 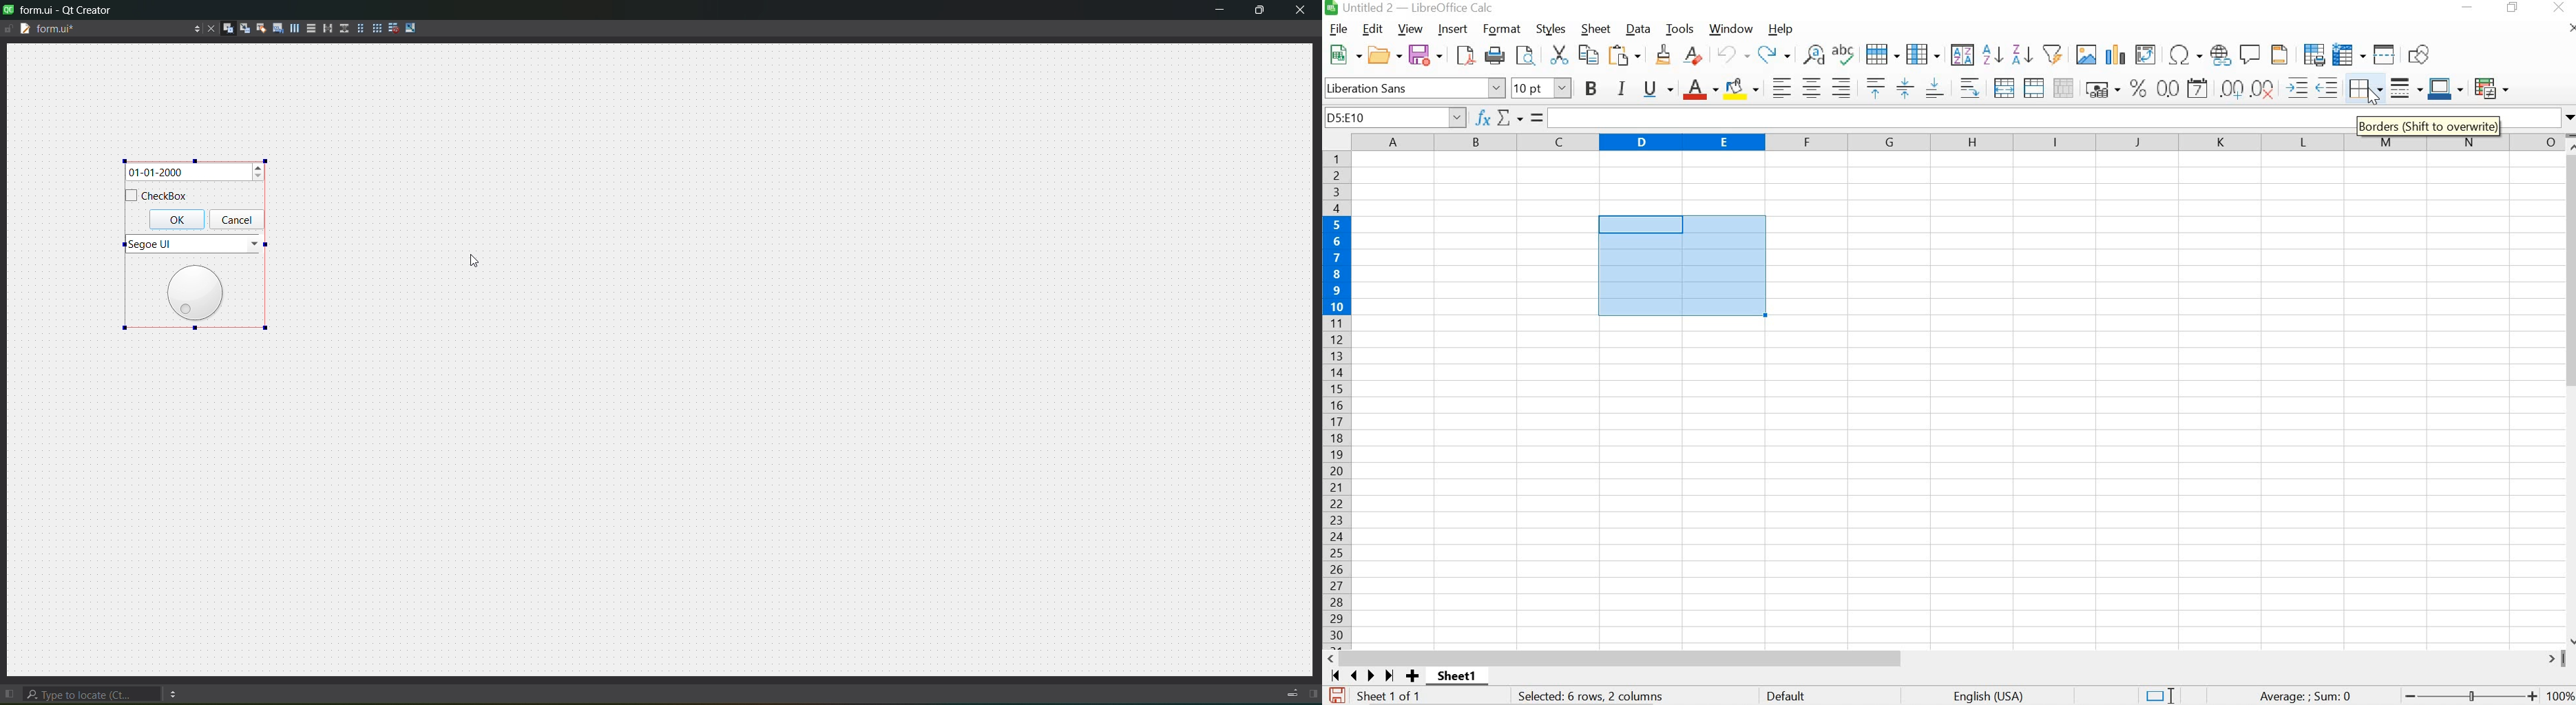 I want to click on INCREASE INDENT OR DECREASE INDENT, so click(x=2312, y=89).